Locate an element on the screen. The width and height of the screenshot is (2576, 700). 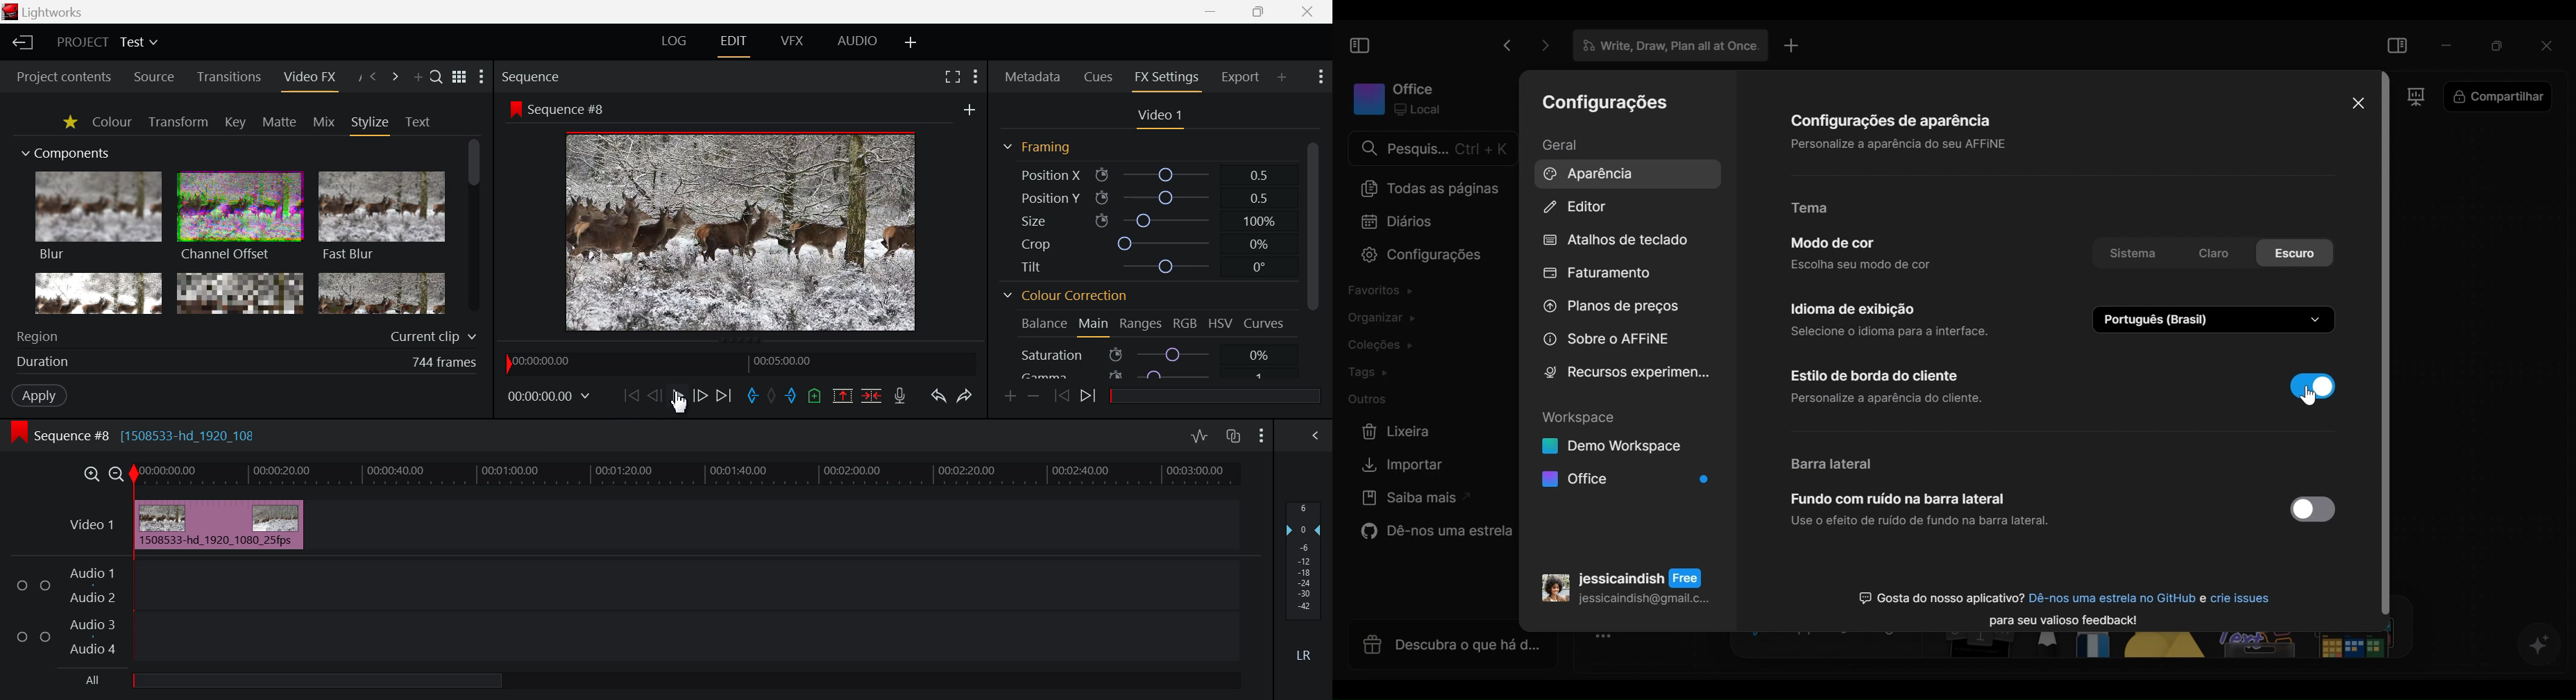
Channel Offset is located at coordinates (240, 218).